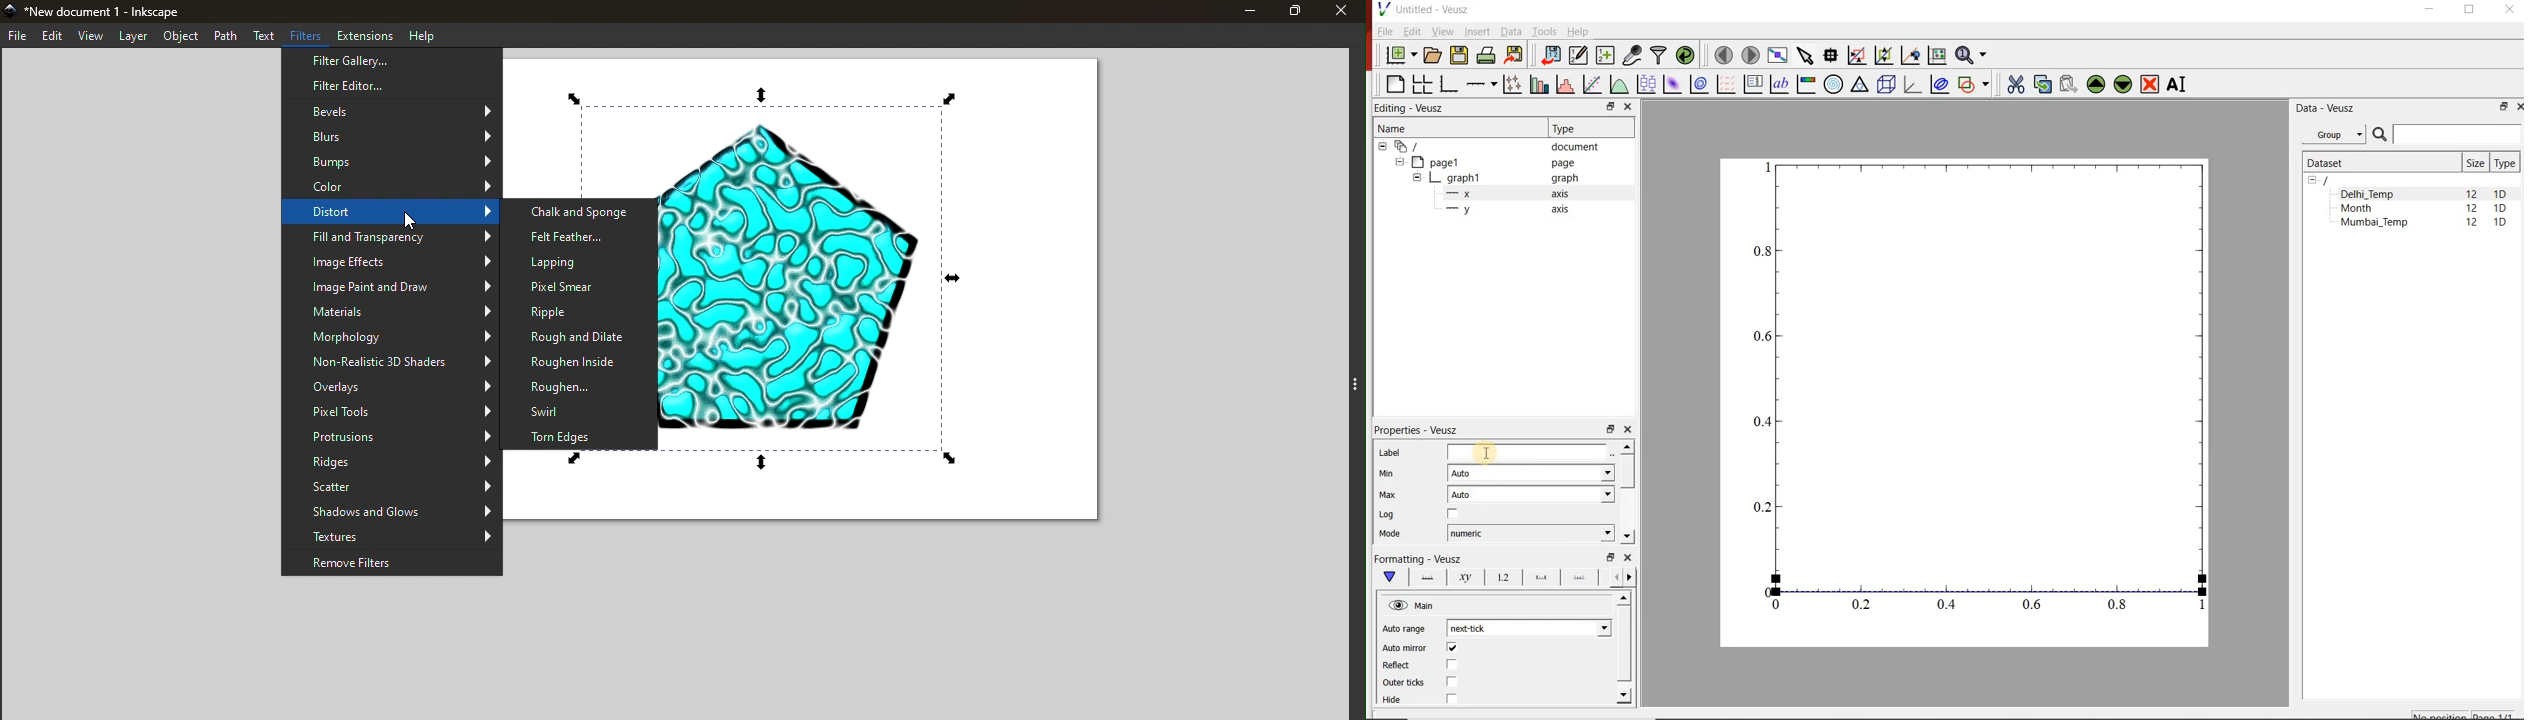 The image size is (2548, 728). I want to click on Size, so click(2476, 163).